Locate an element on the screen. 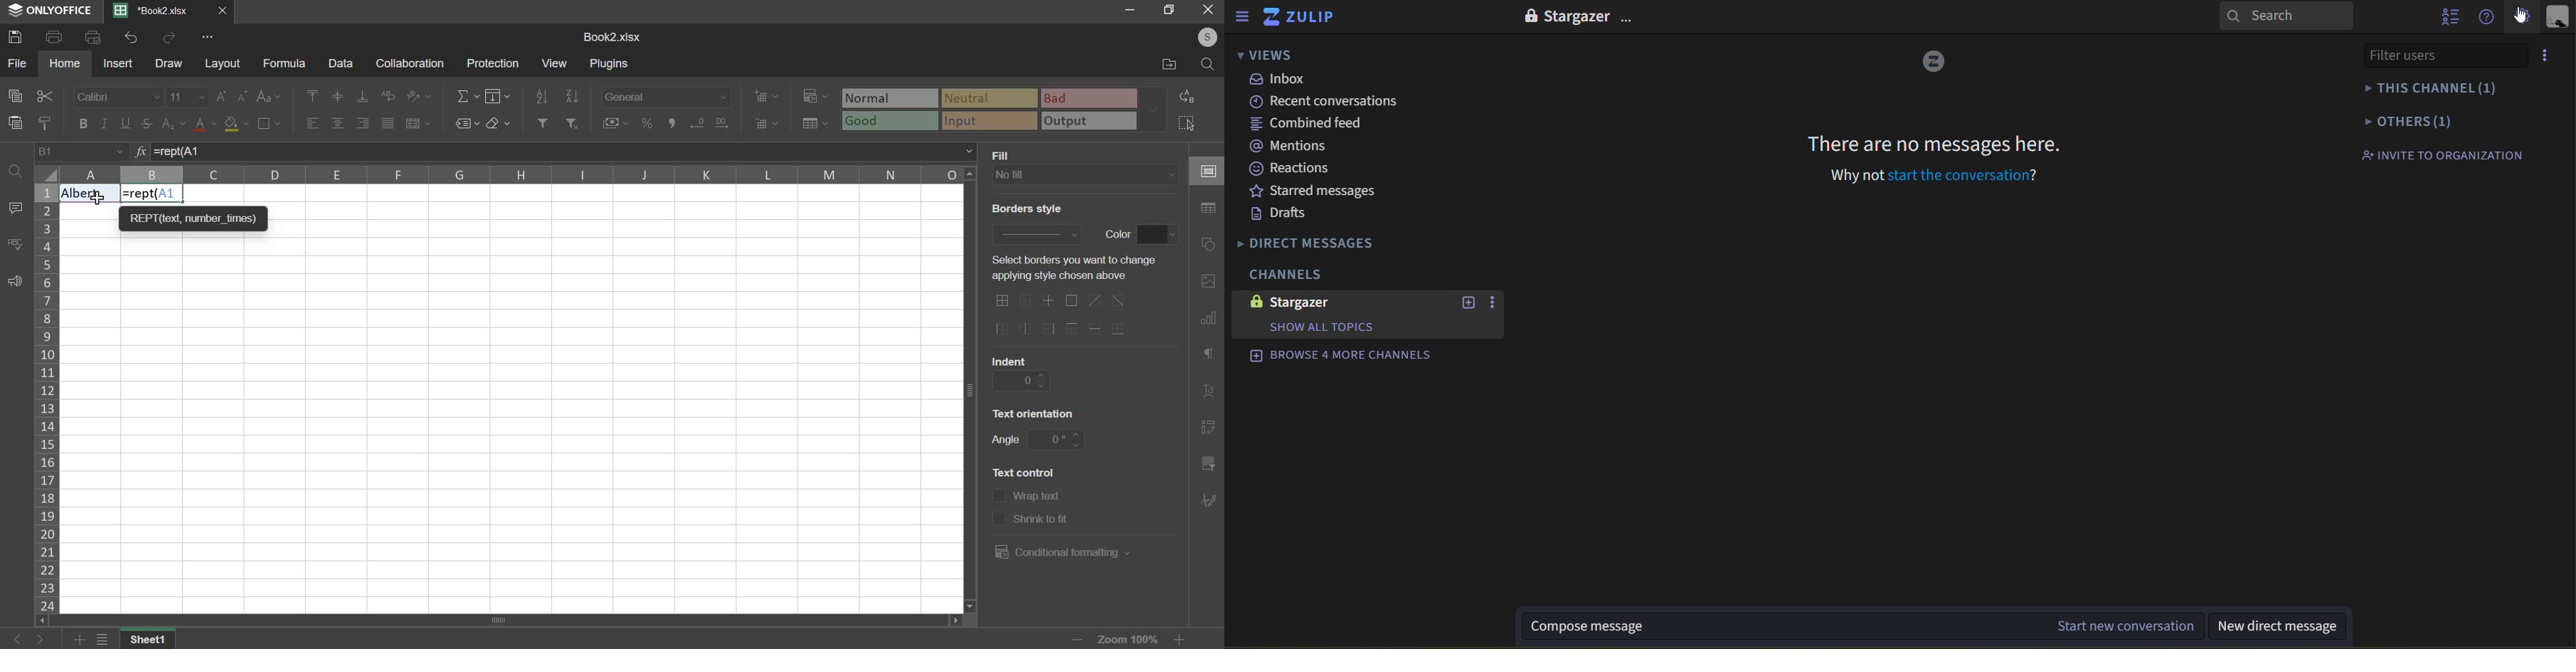  options is located at coordinates (2543, 56).